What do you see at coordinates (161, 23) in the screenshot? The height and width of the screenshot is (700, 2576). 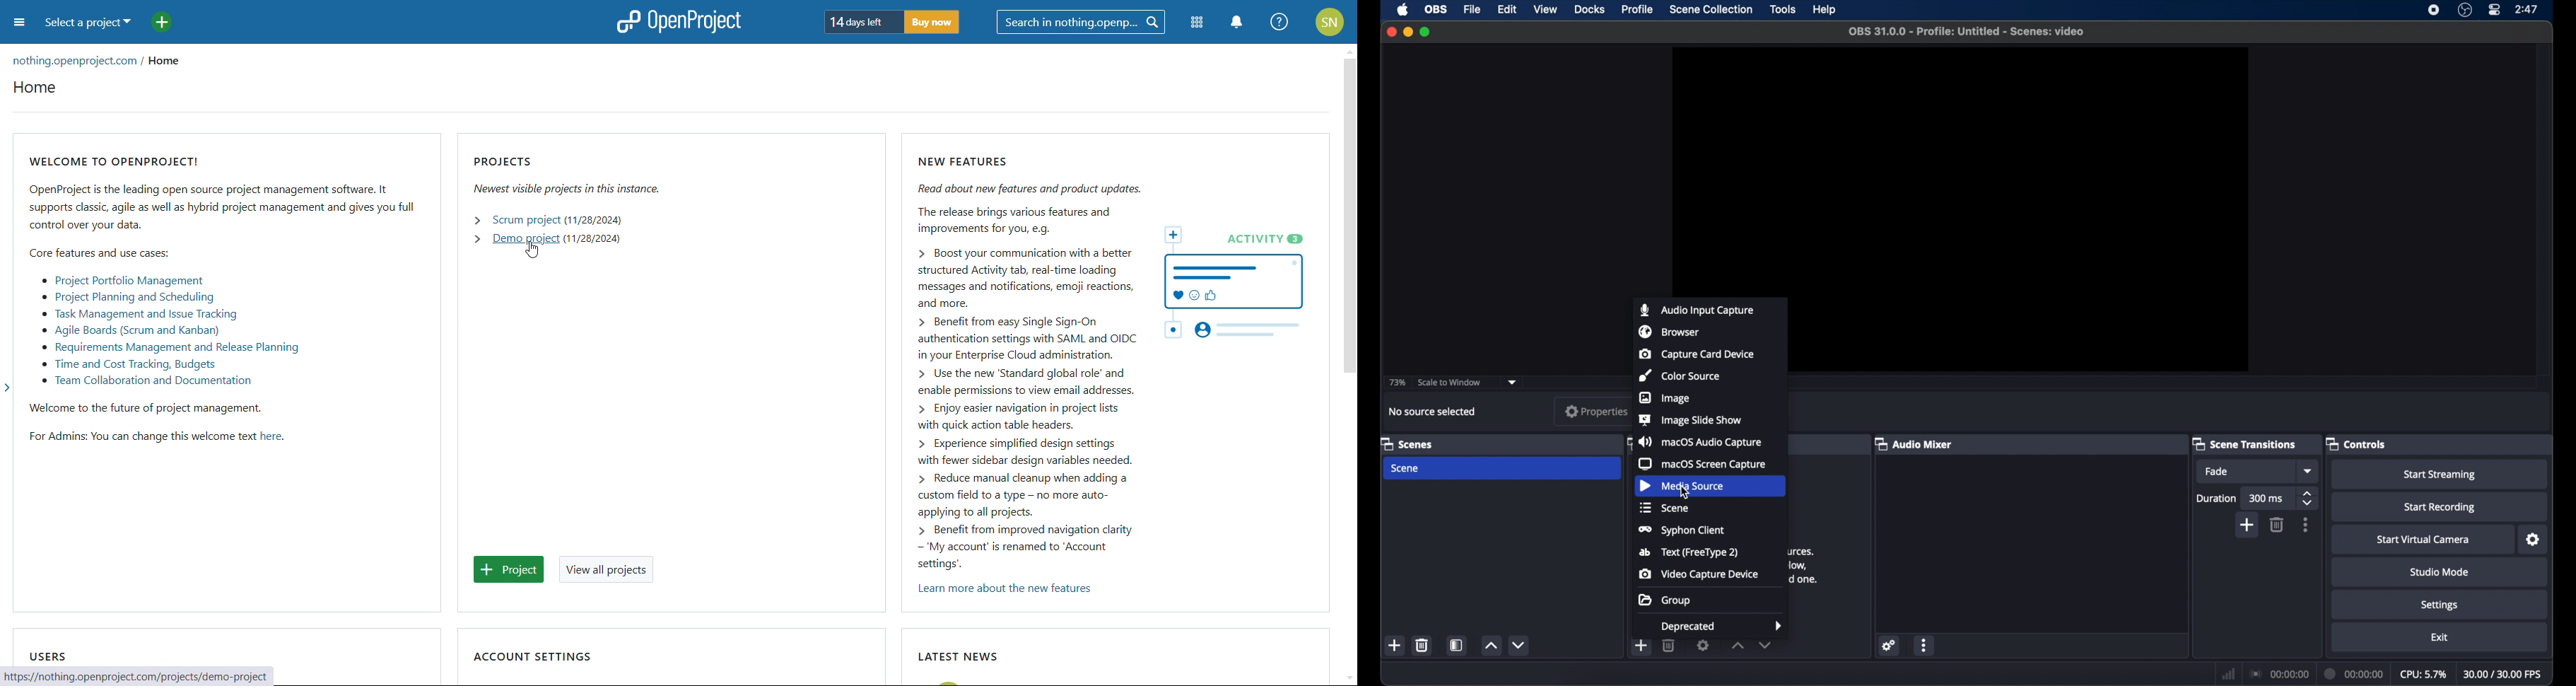 I see `add project` at bounding box center [161, 23].